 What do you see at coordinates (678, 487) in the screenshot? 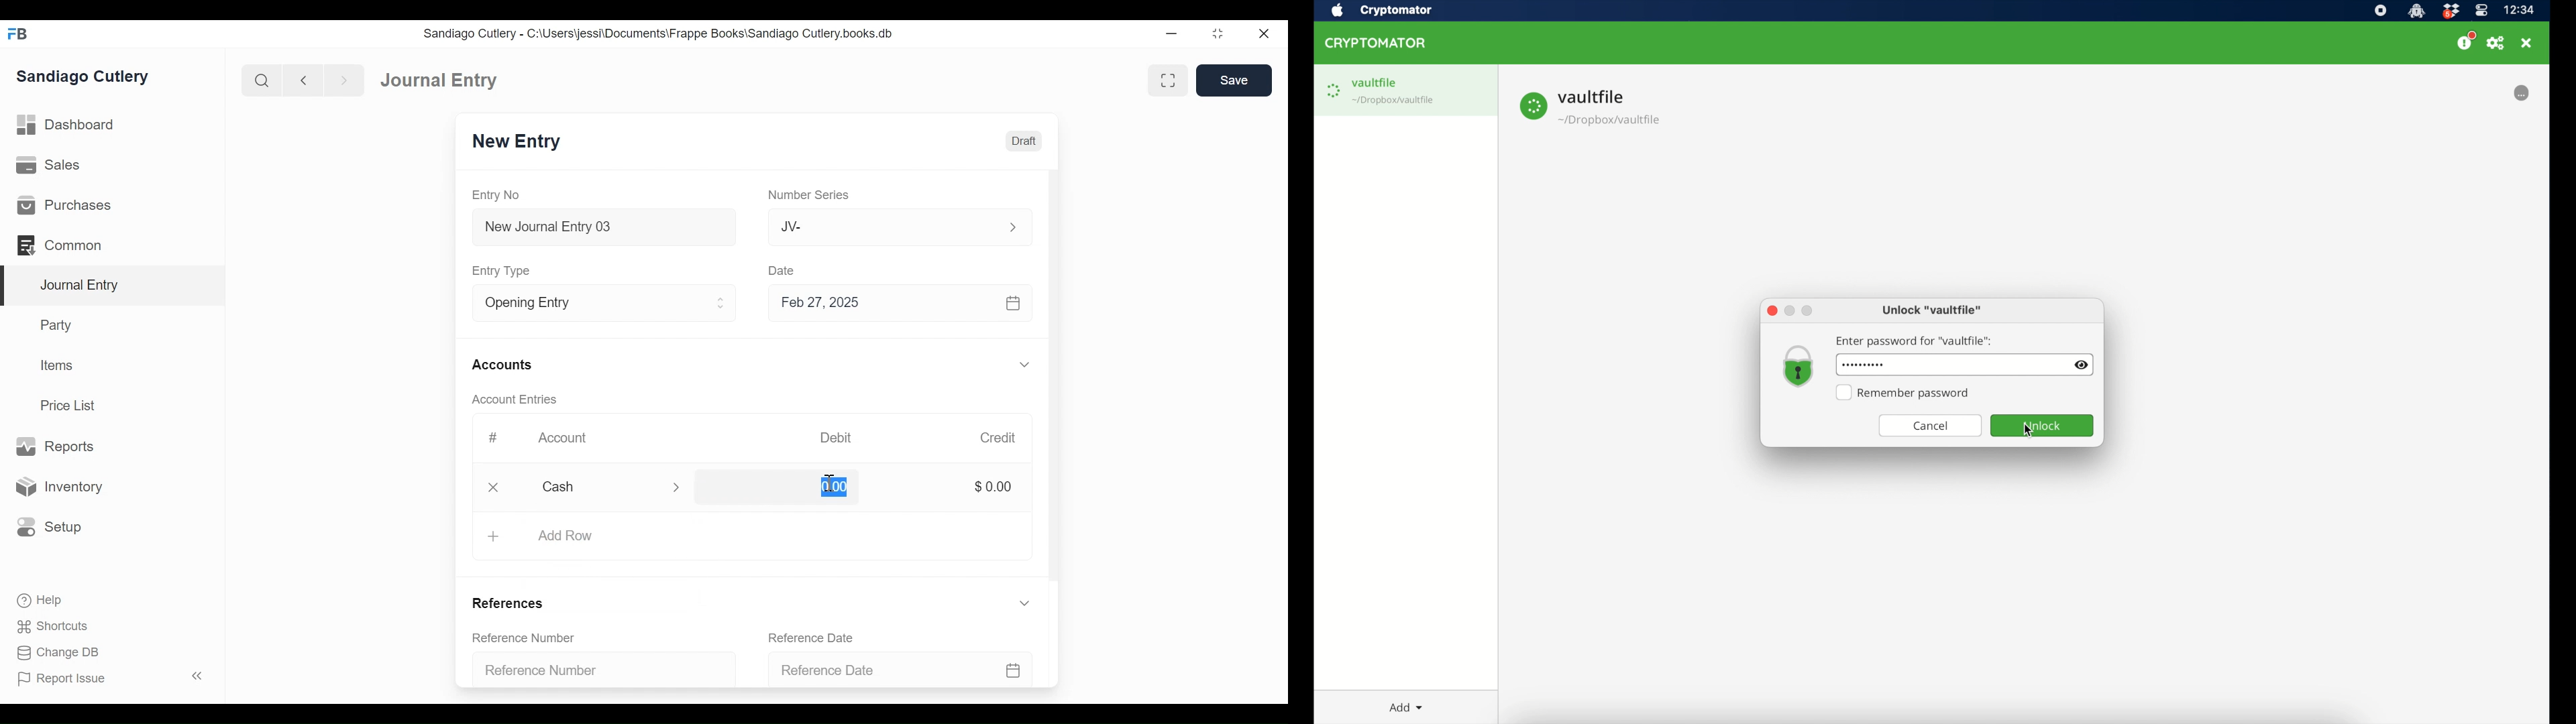
I see `Expand` at bounding box center [678, 487].